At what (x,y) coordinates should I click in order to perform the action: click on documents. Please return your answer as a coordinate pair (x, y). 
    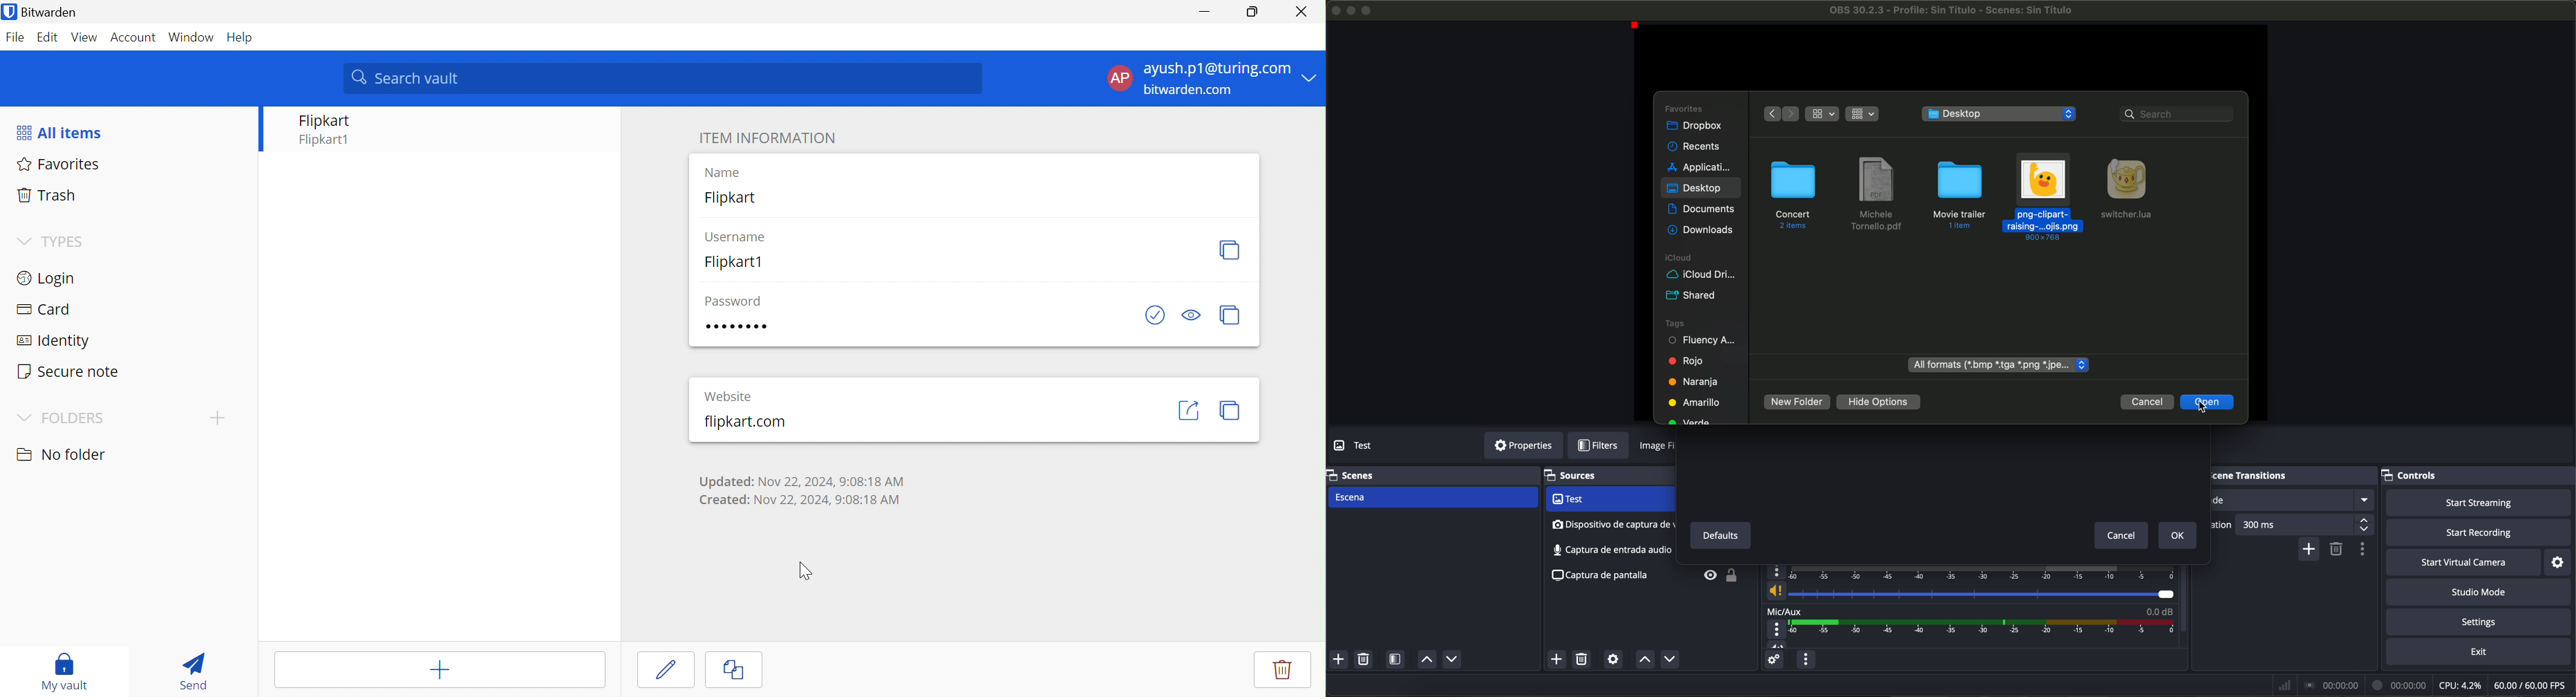
    Looking at the image, I should click on (1703, 210).